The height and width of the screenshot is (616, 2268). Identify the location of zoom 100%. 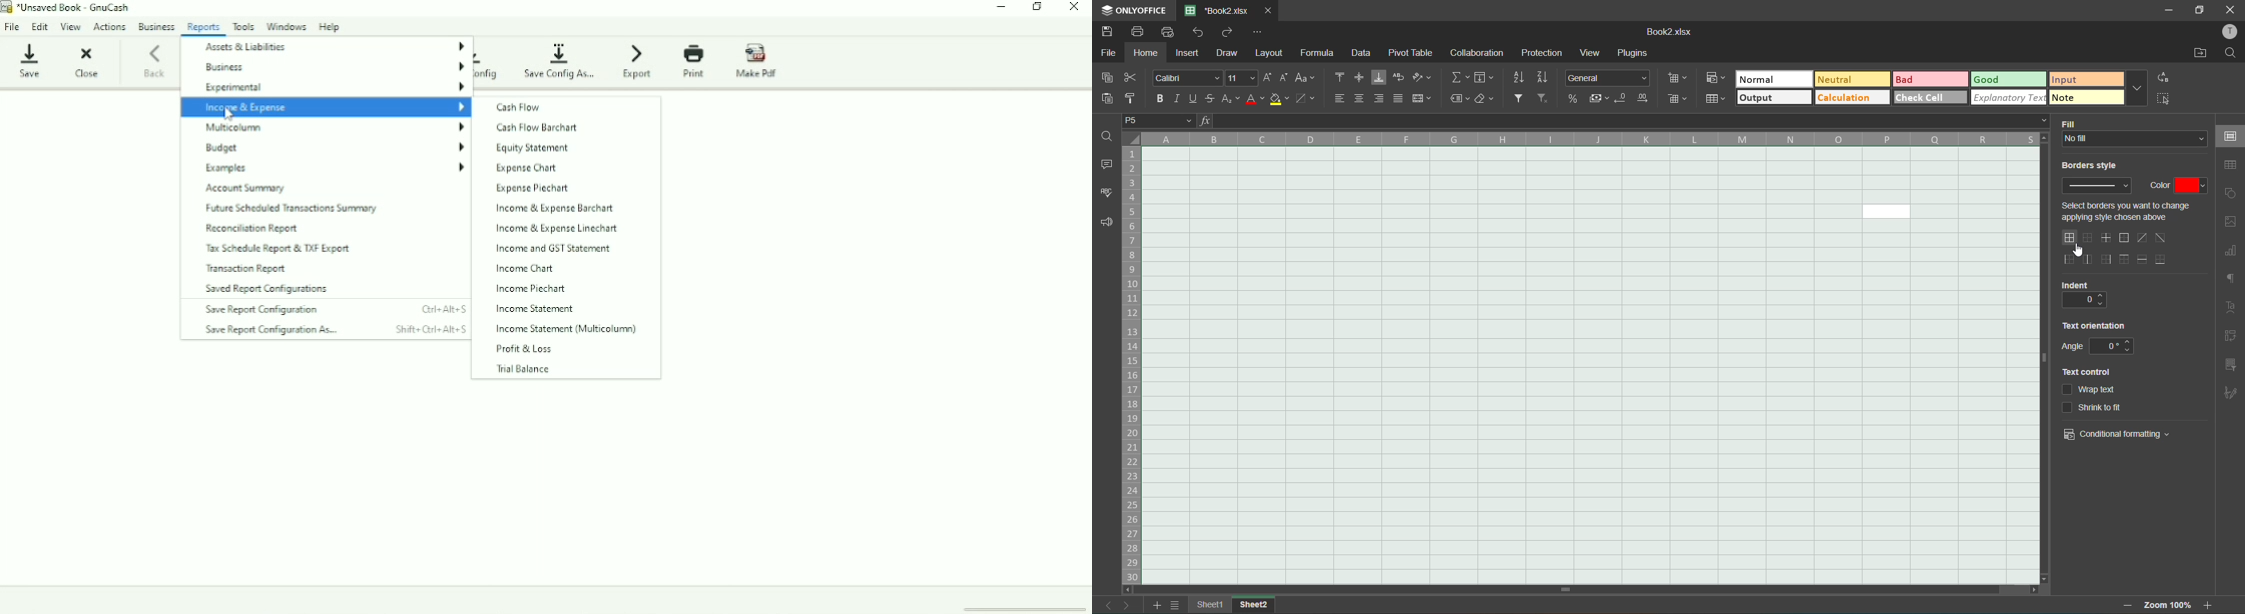
(2167, 605).